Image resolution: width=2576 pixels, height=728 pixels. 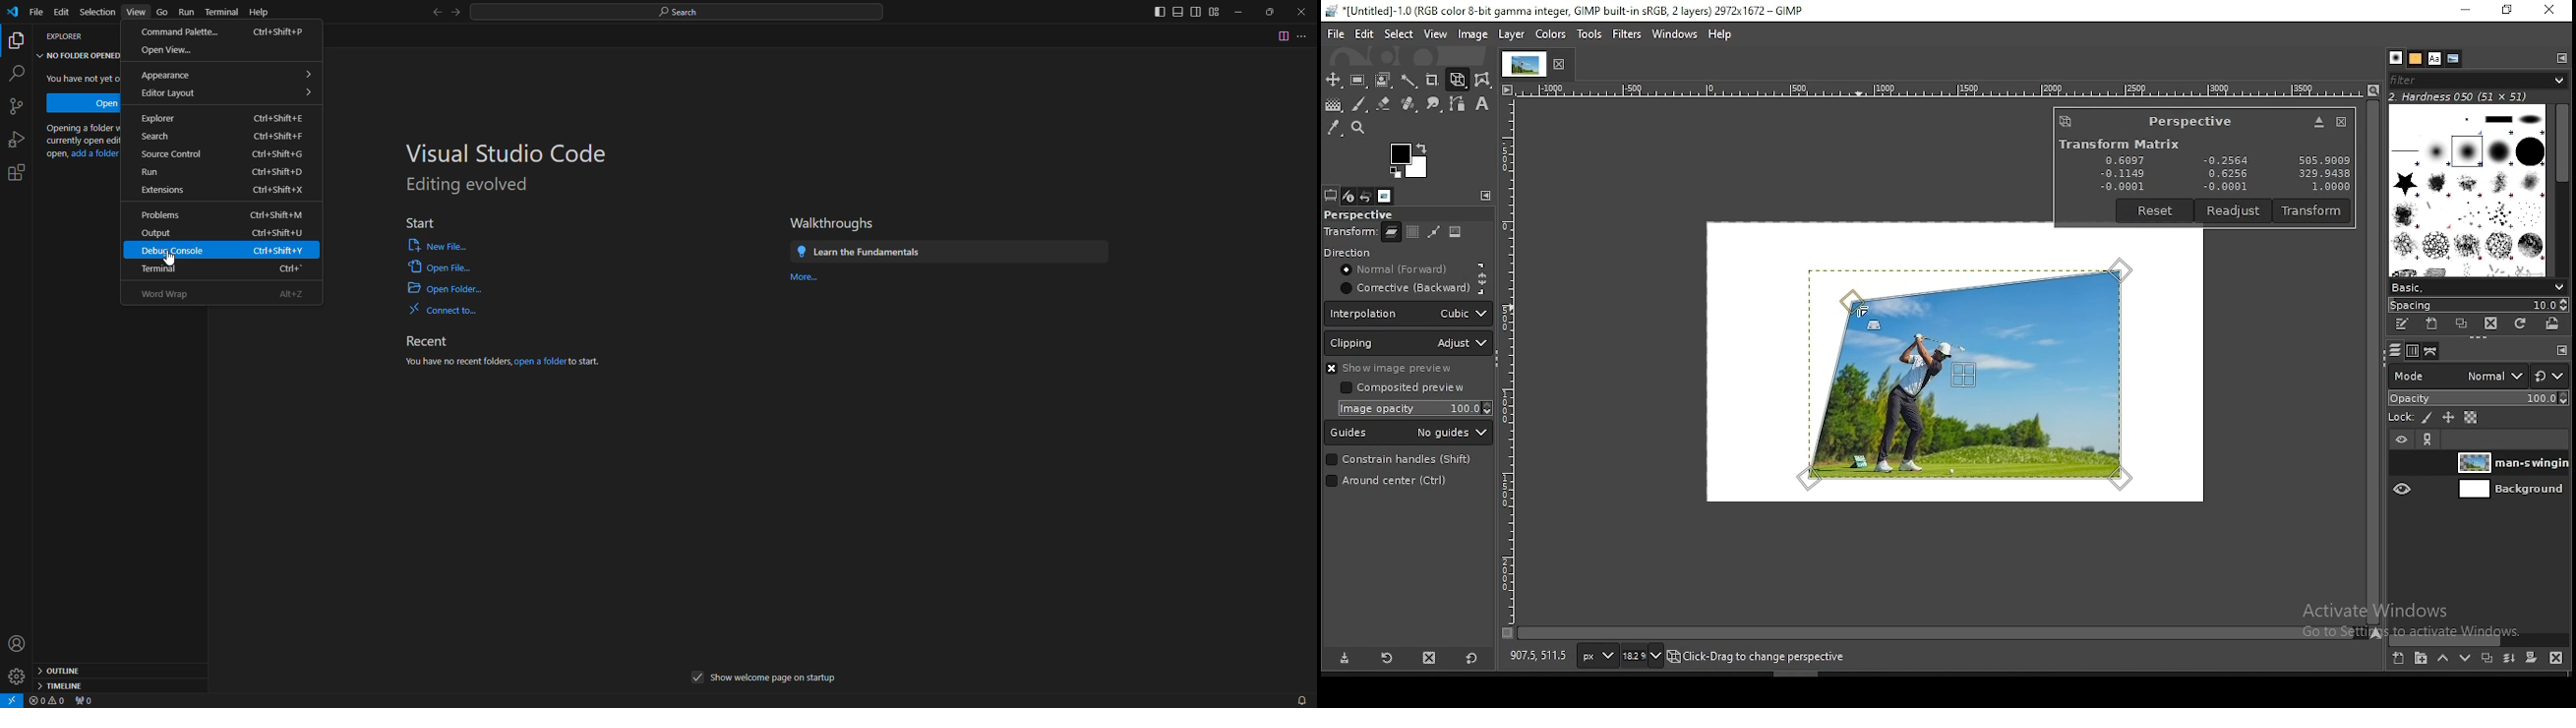 I want to click on layer , so click(x=2509, y=490).